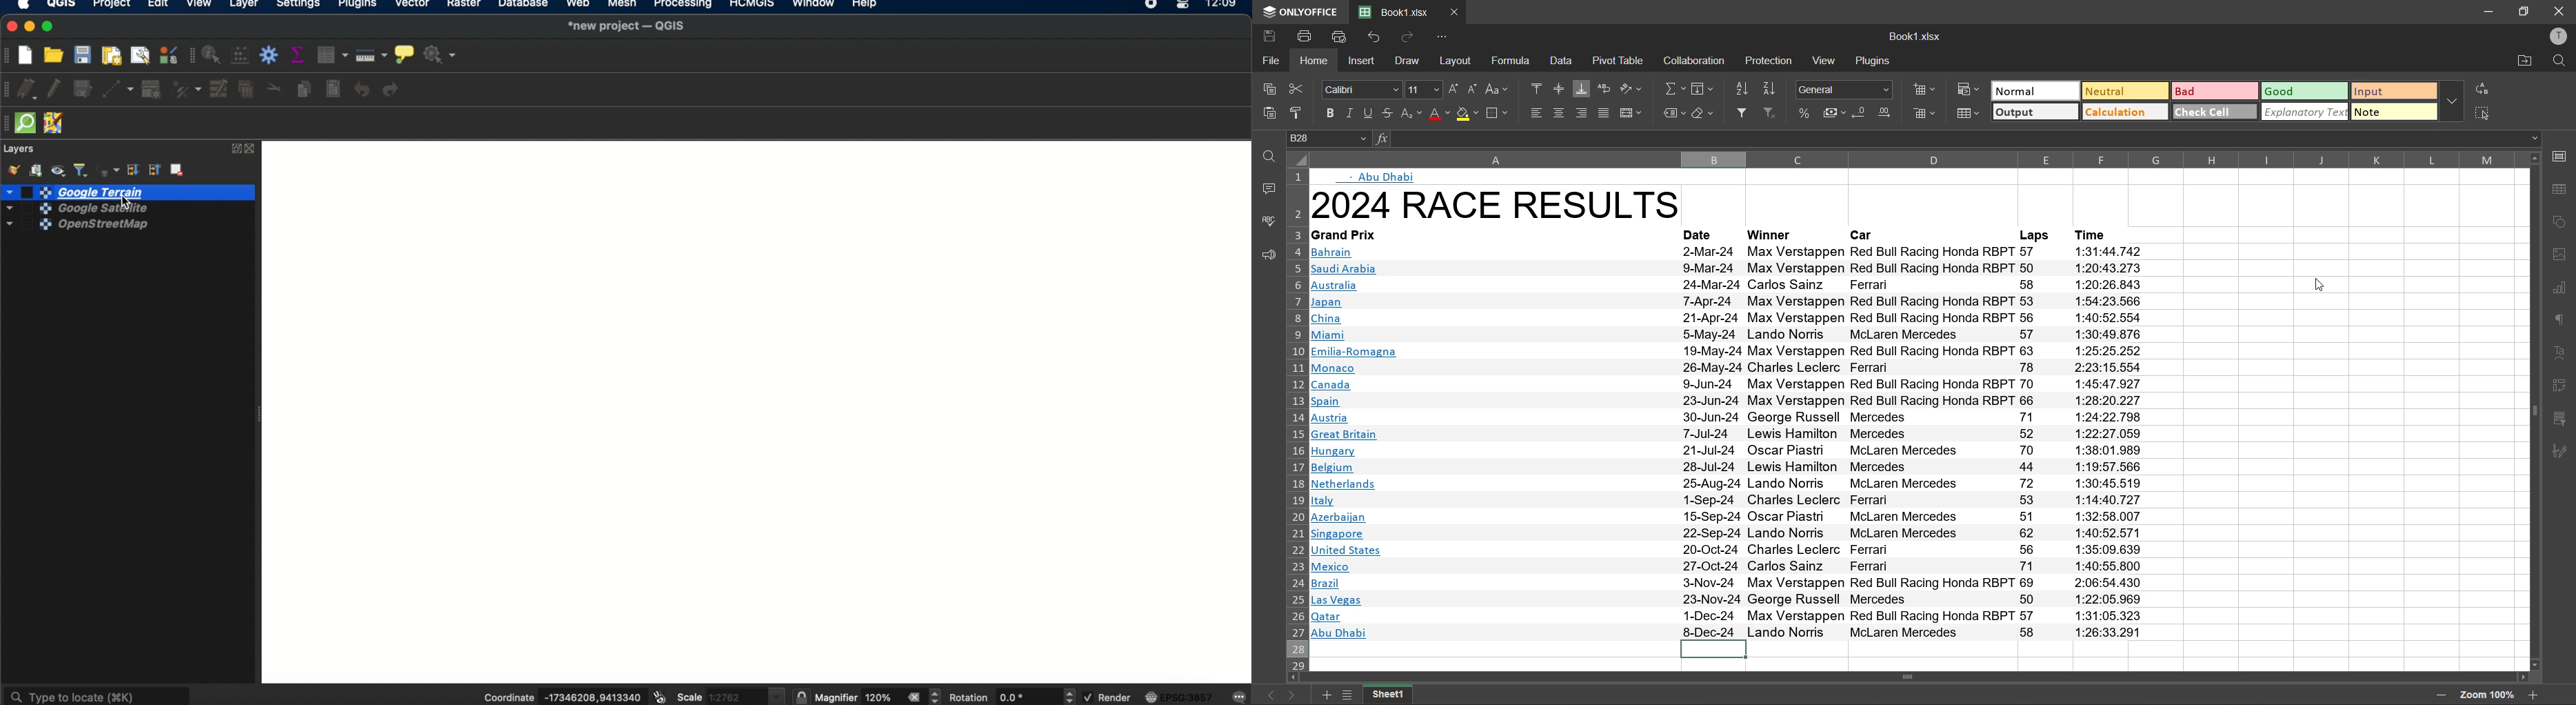 This screenshot has height=728, width=2576. I want to click on font color, so click(1438, 114).